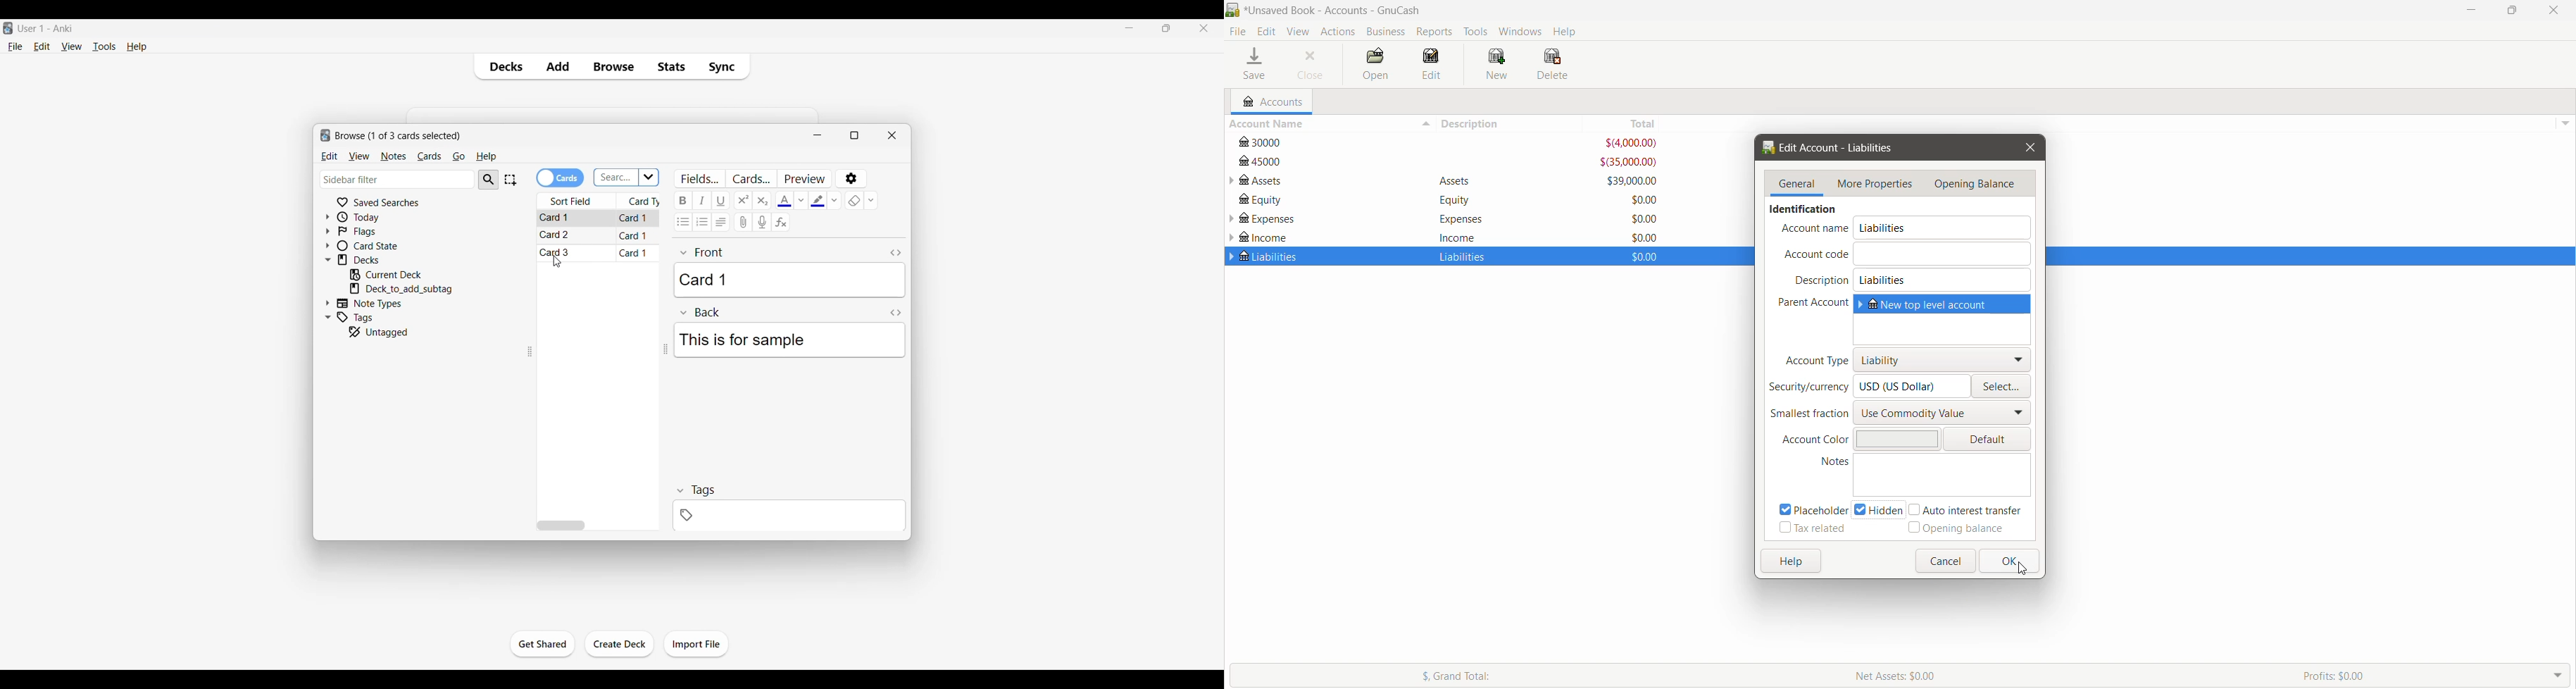 The image size is (2576, 700). I want to click on Set the required value for smallest fraction, so click(1944, 412).